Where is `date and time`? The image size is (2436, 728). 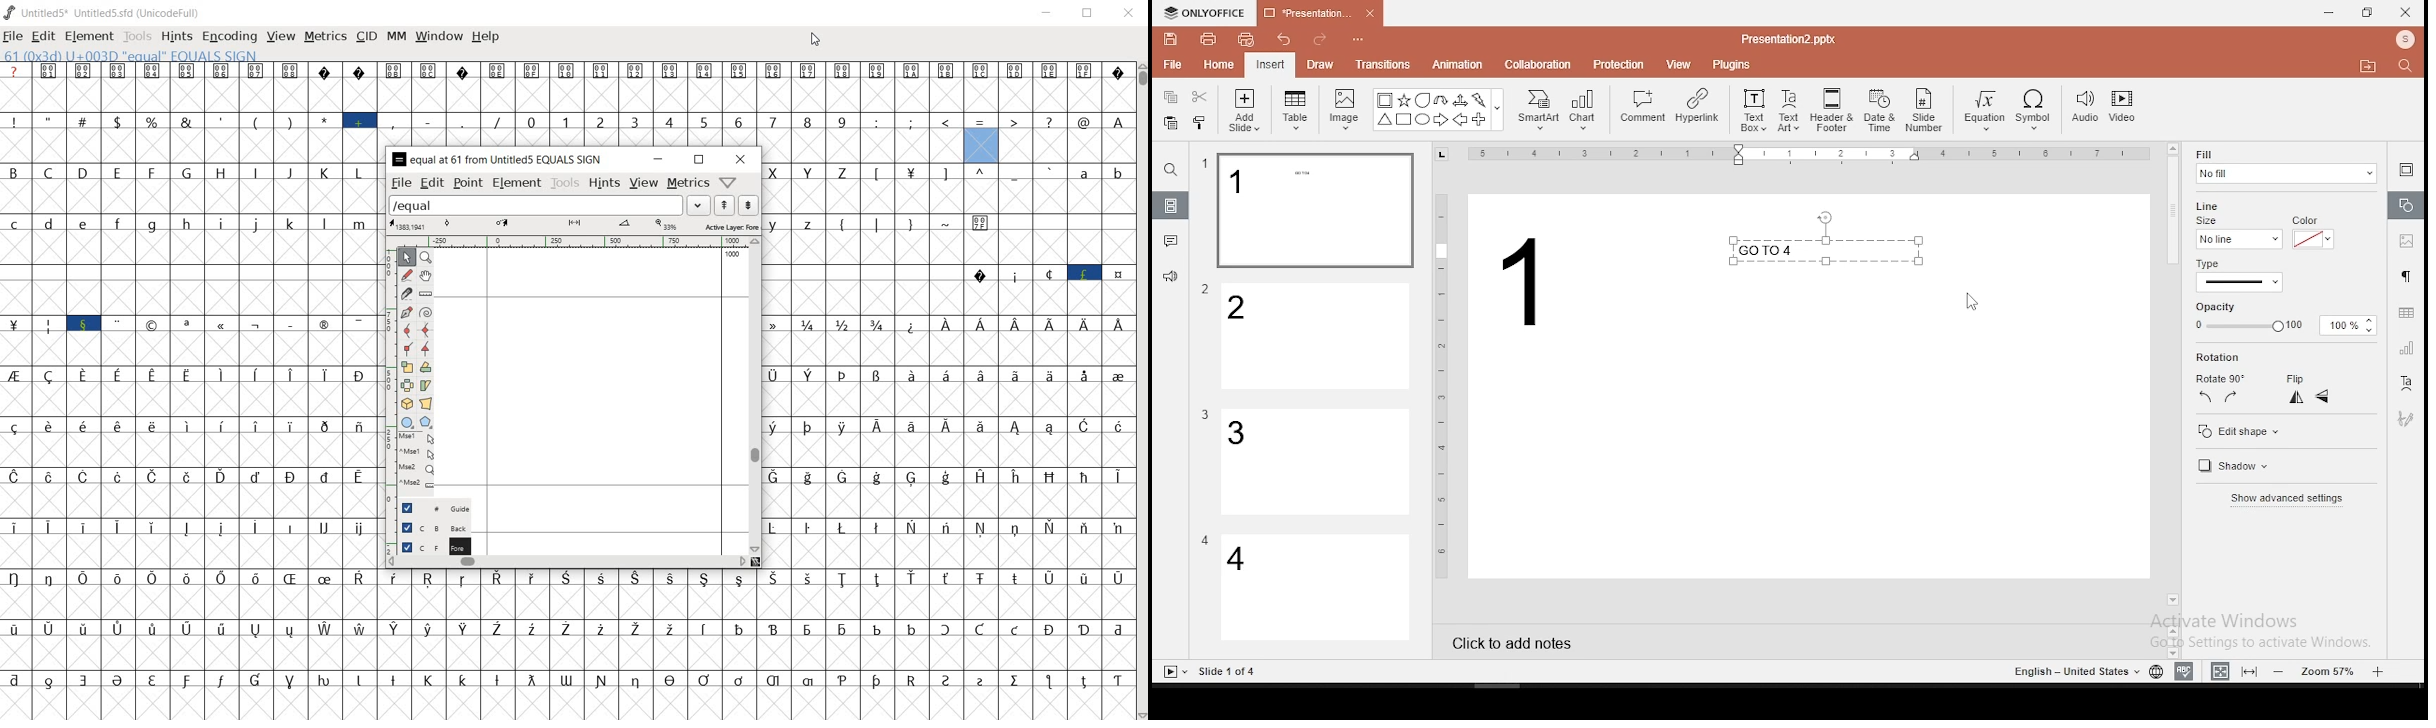 date and time is located at coordinates (1880, 110).